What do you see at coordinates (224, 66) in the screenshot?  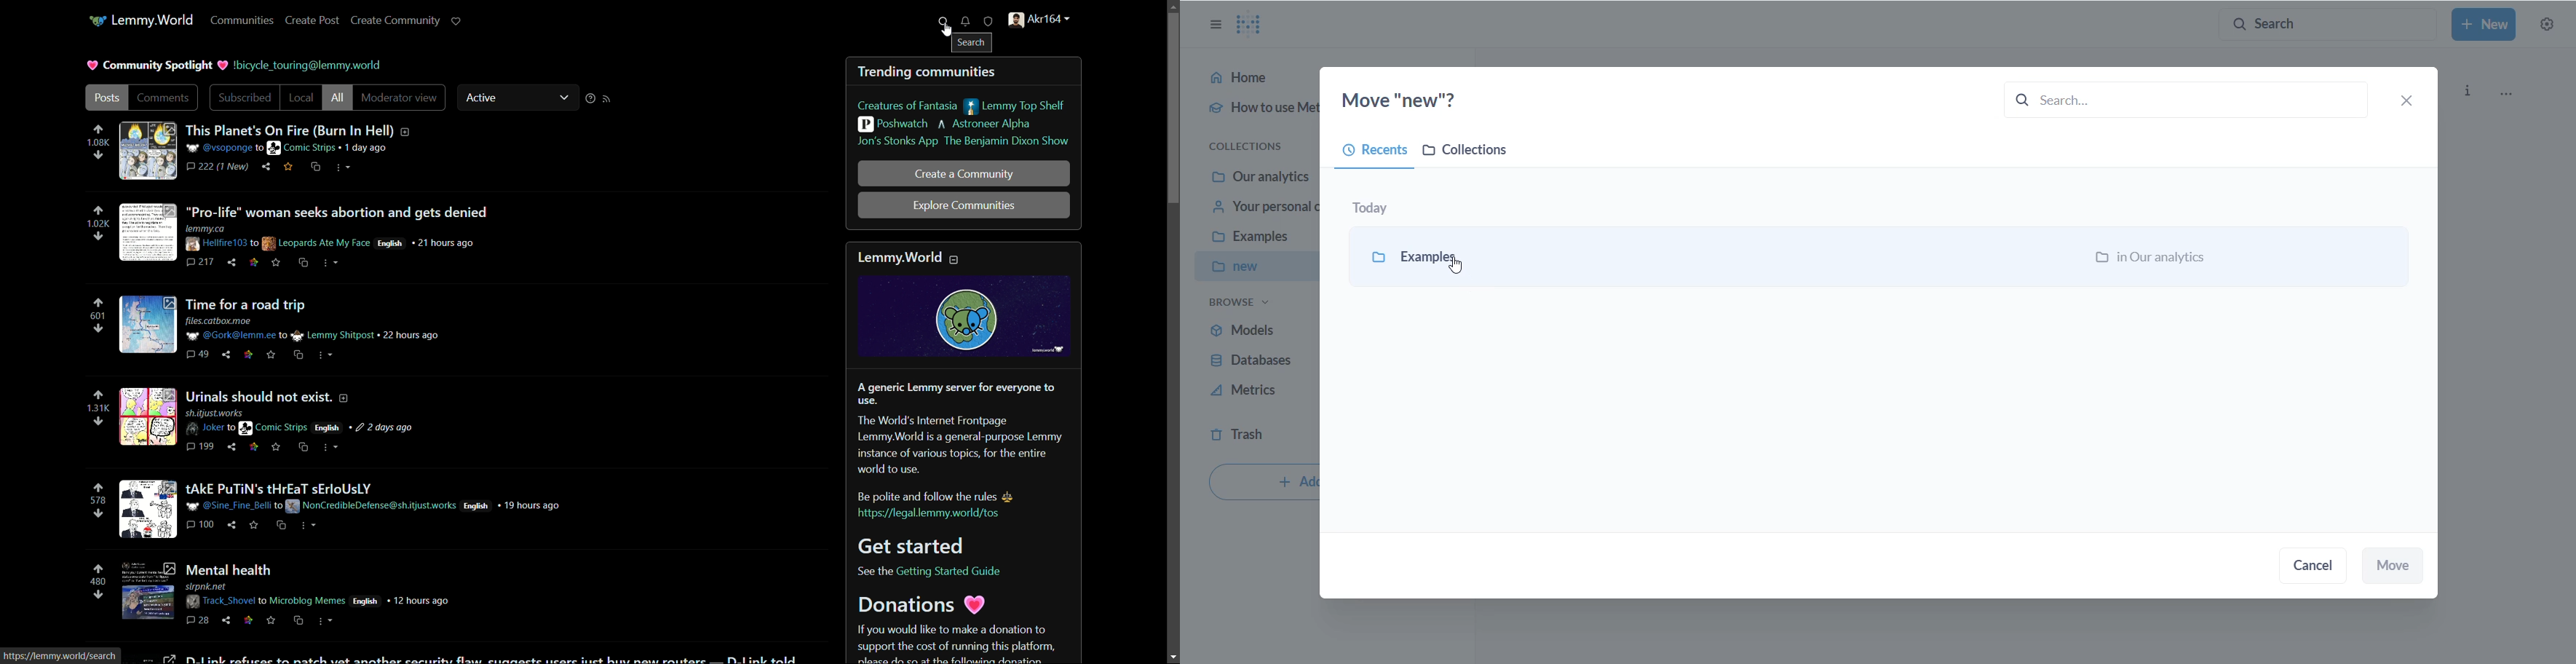 I see `heart symbol` at bounding box center [224, 66].